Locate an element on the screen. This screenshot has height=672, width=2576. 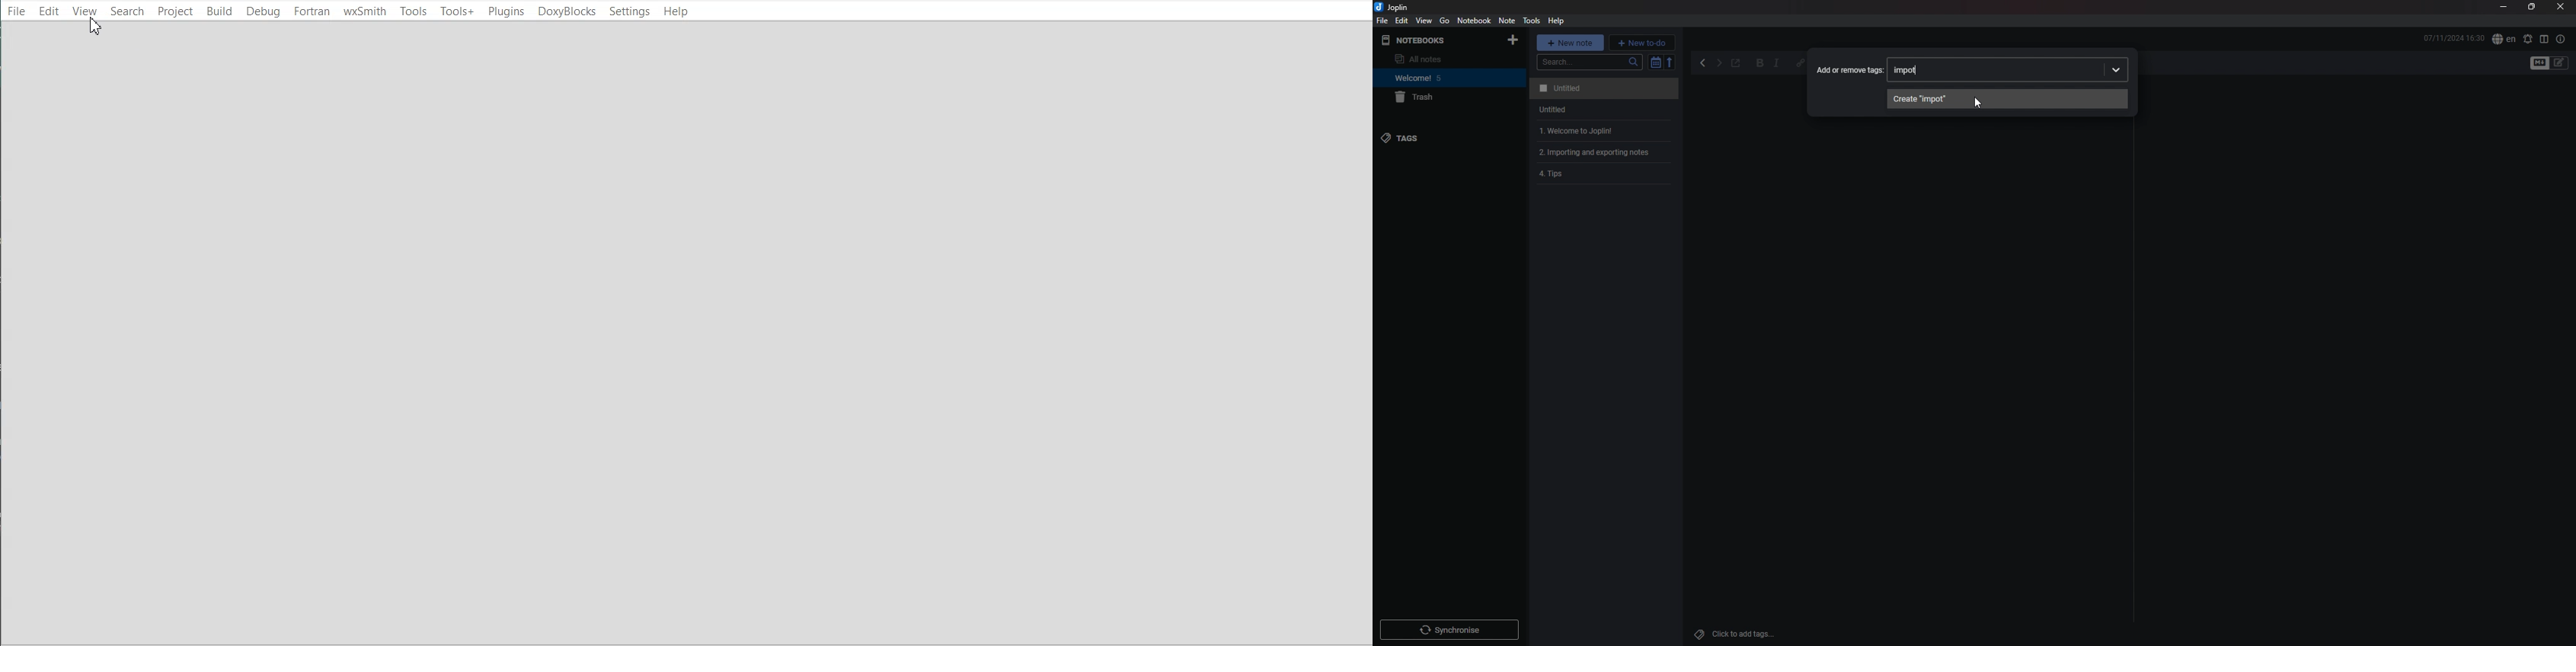
Tools+ is located at coordinates (457, 11).